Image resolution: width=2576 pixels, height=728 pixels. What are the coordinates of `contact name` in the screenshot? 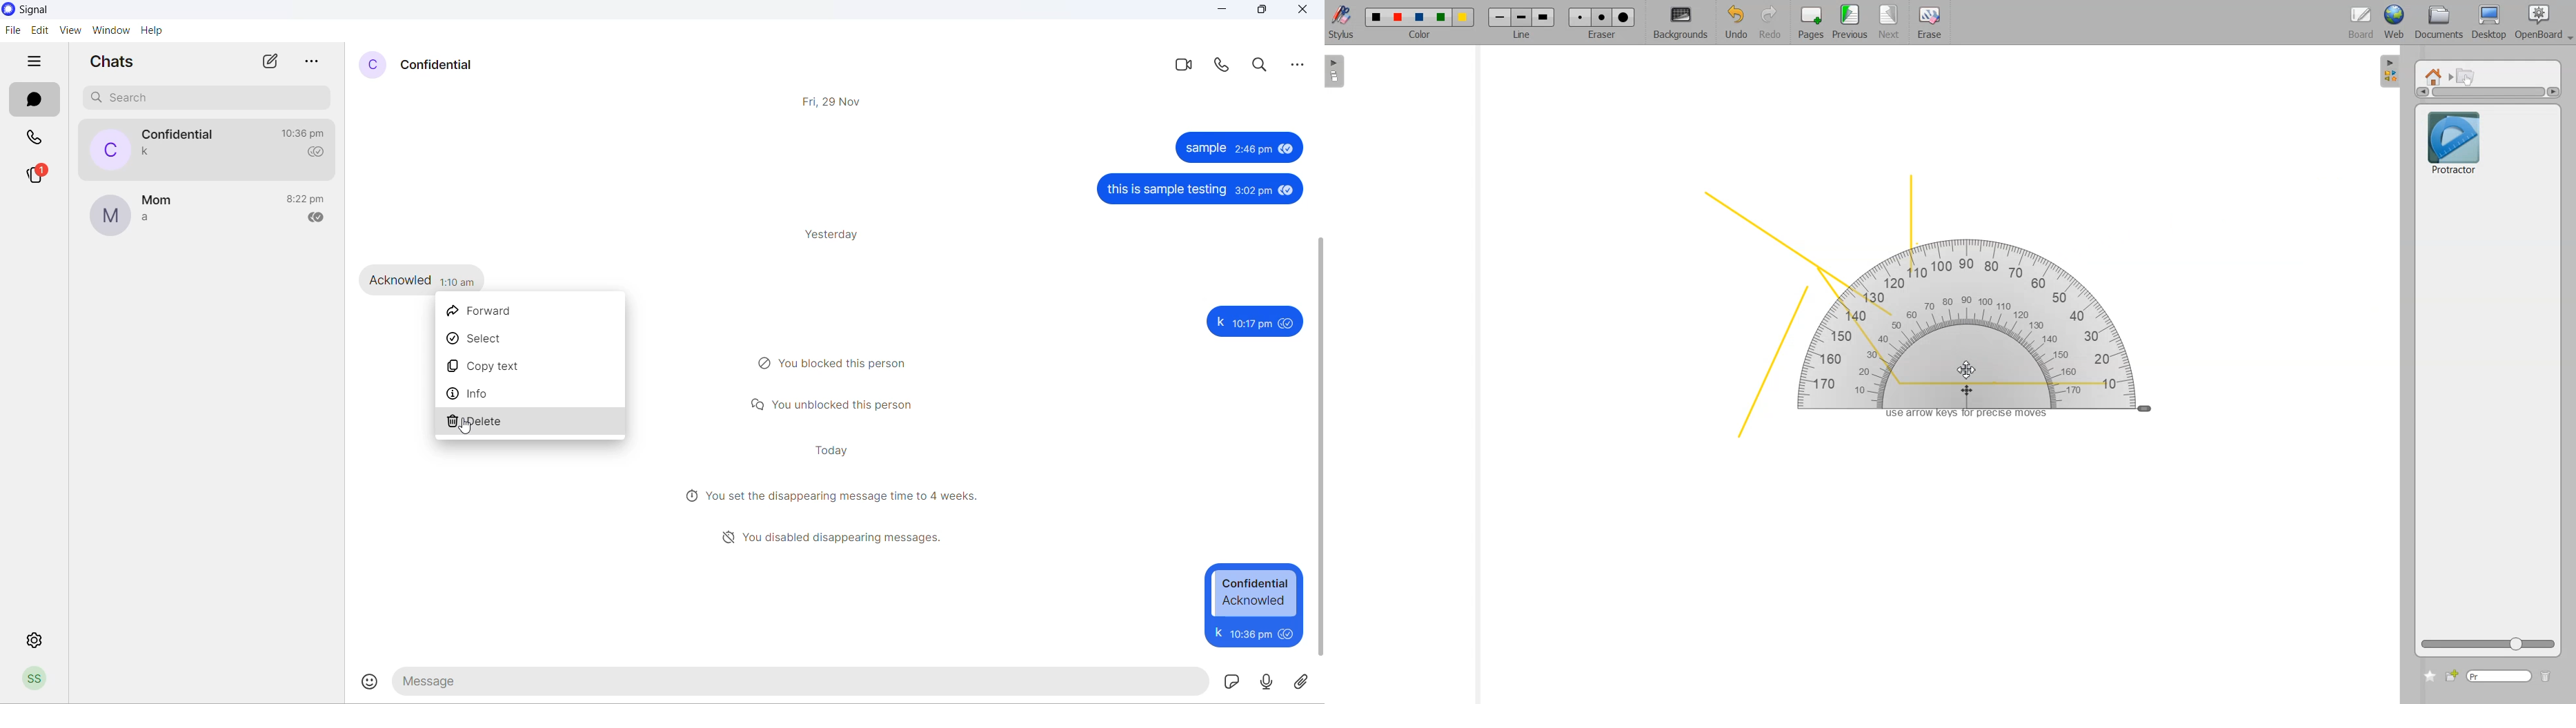 It's located at (440, 66).